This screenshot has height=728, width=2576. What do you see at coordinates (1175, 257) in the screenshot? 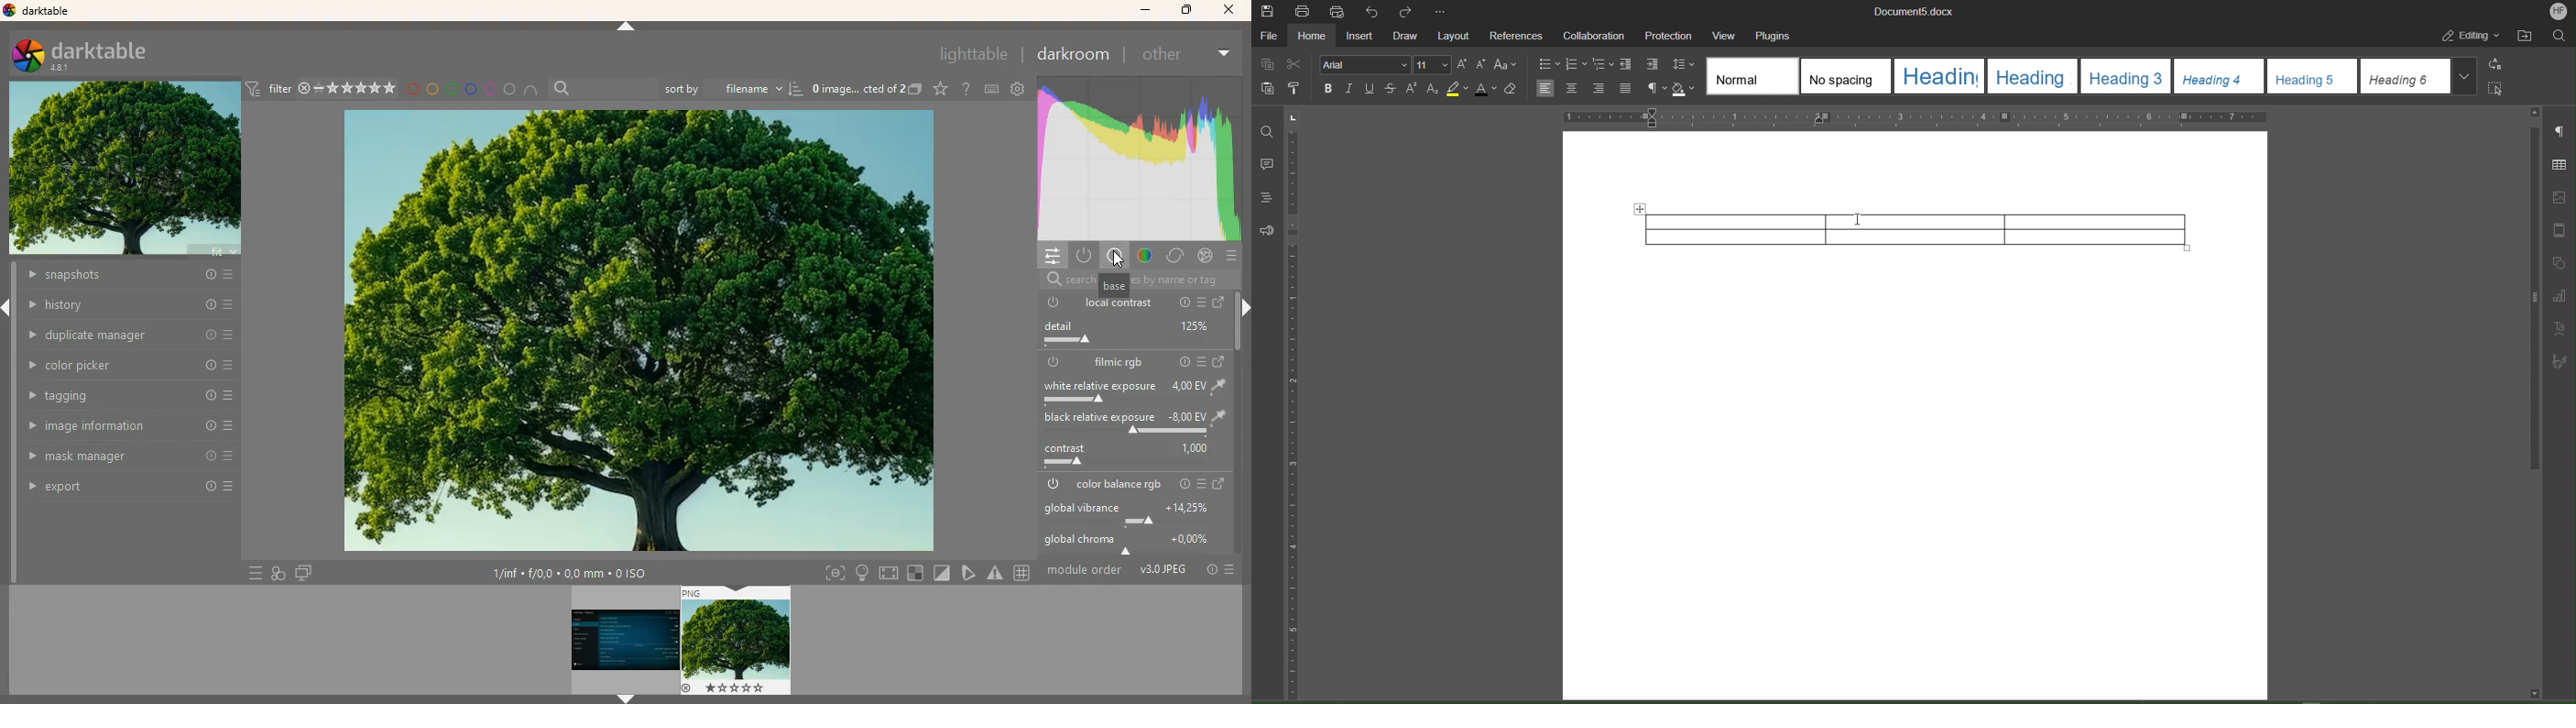
I see `change` at bounding box center [1175, 257].